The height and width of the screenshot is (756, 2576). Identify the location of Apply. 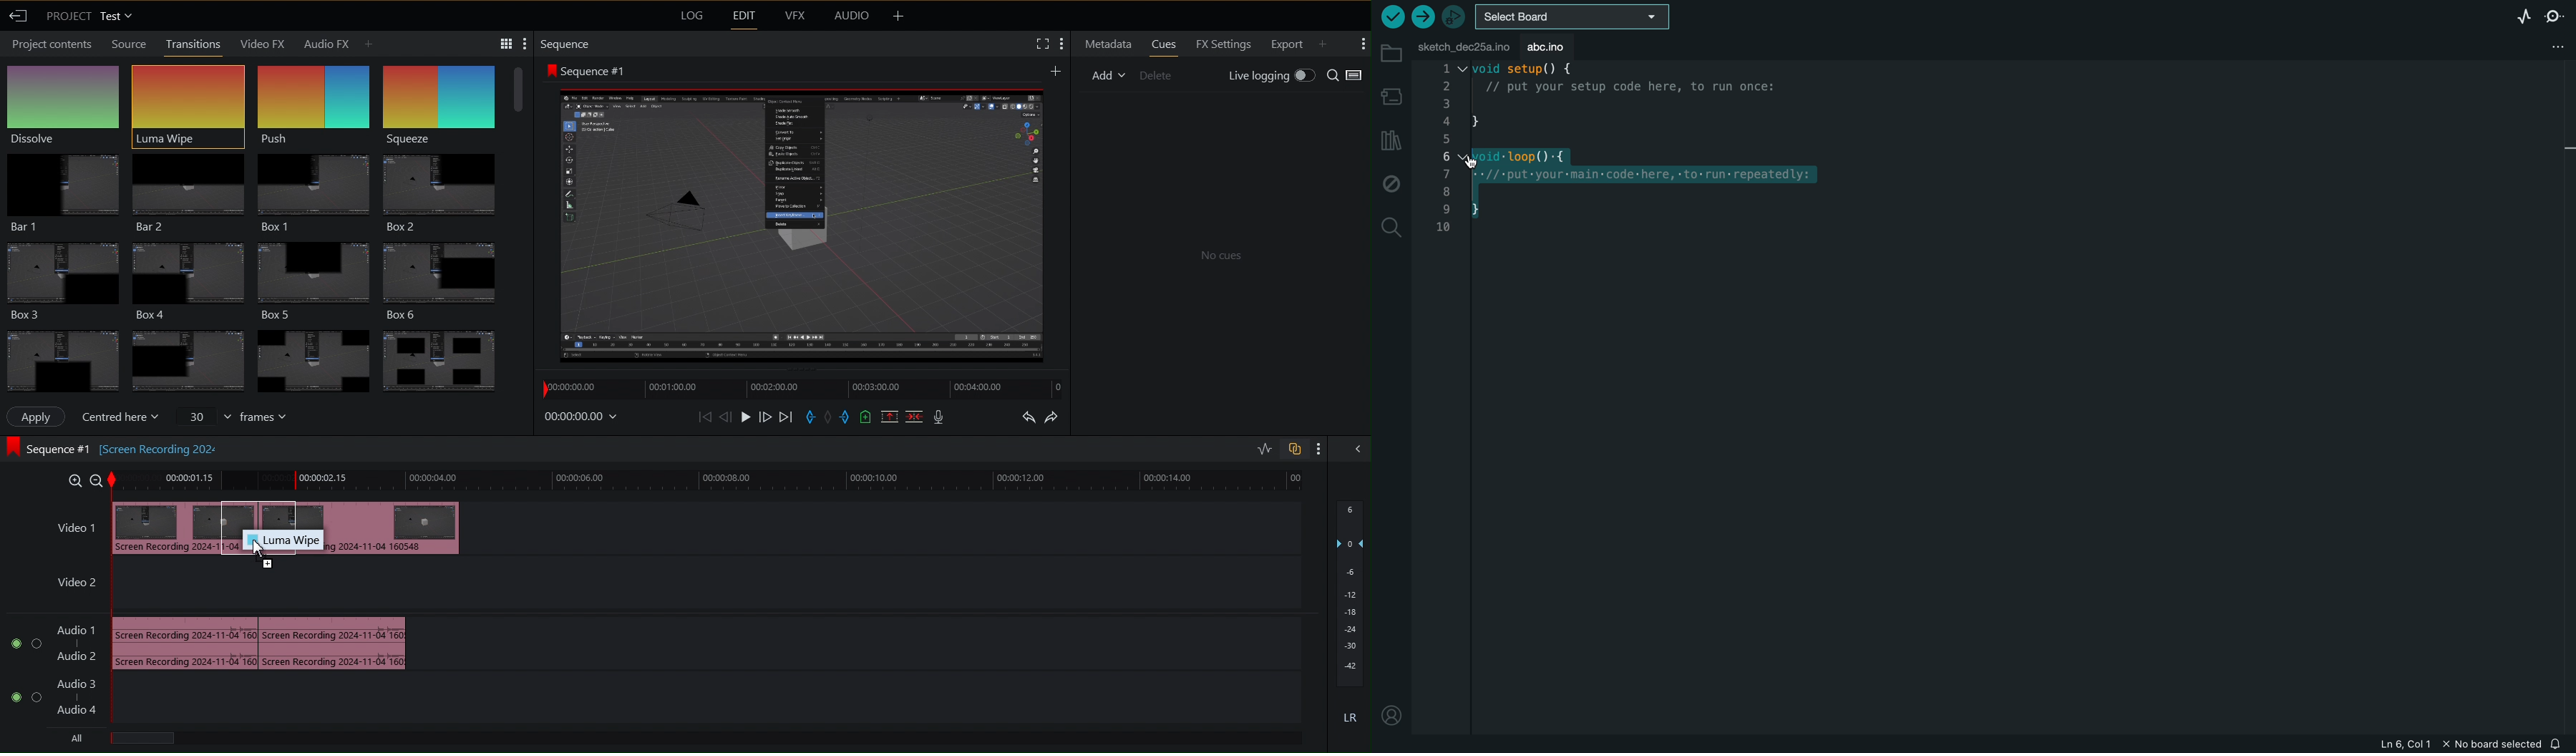
(40, 417).